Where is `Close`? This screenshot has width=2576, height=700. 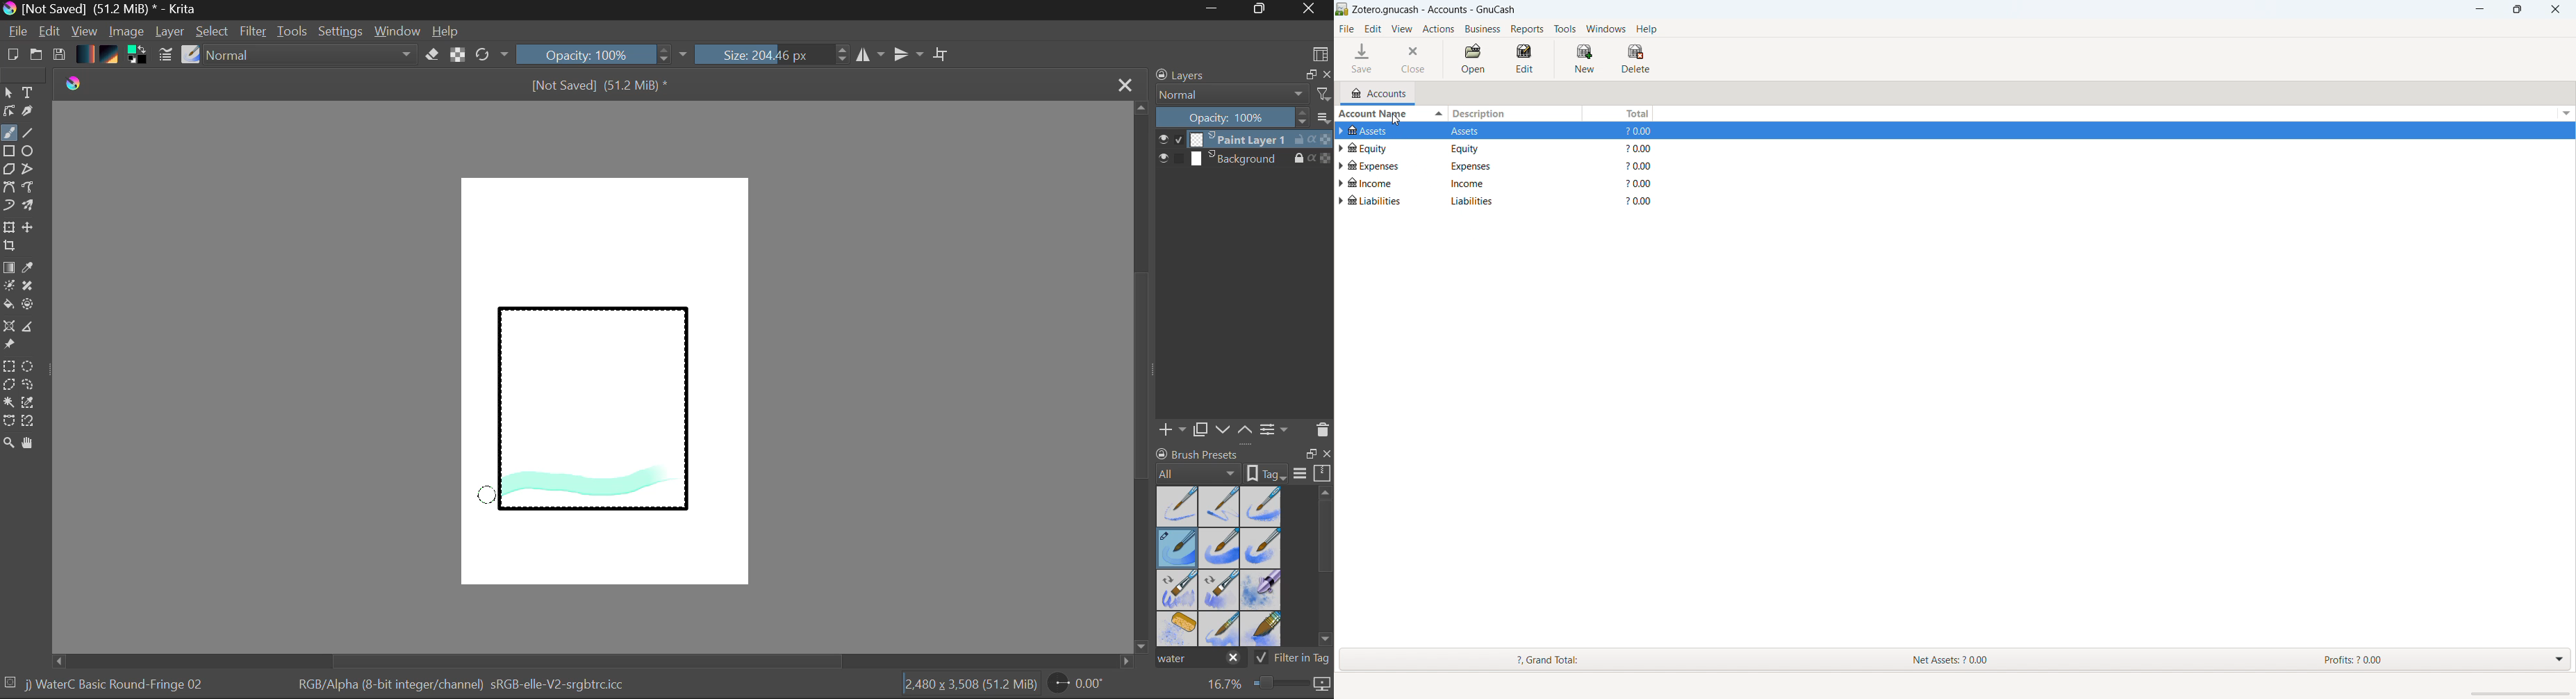 Close is located at coordinates (1127, 84).